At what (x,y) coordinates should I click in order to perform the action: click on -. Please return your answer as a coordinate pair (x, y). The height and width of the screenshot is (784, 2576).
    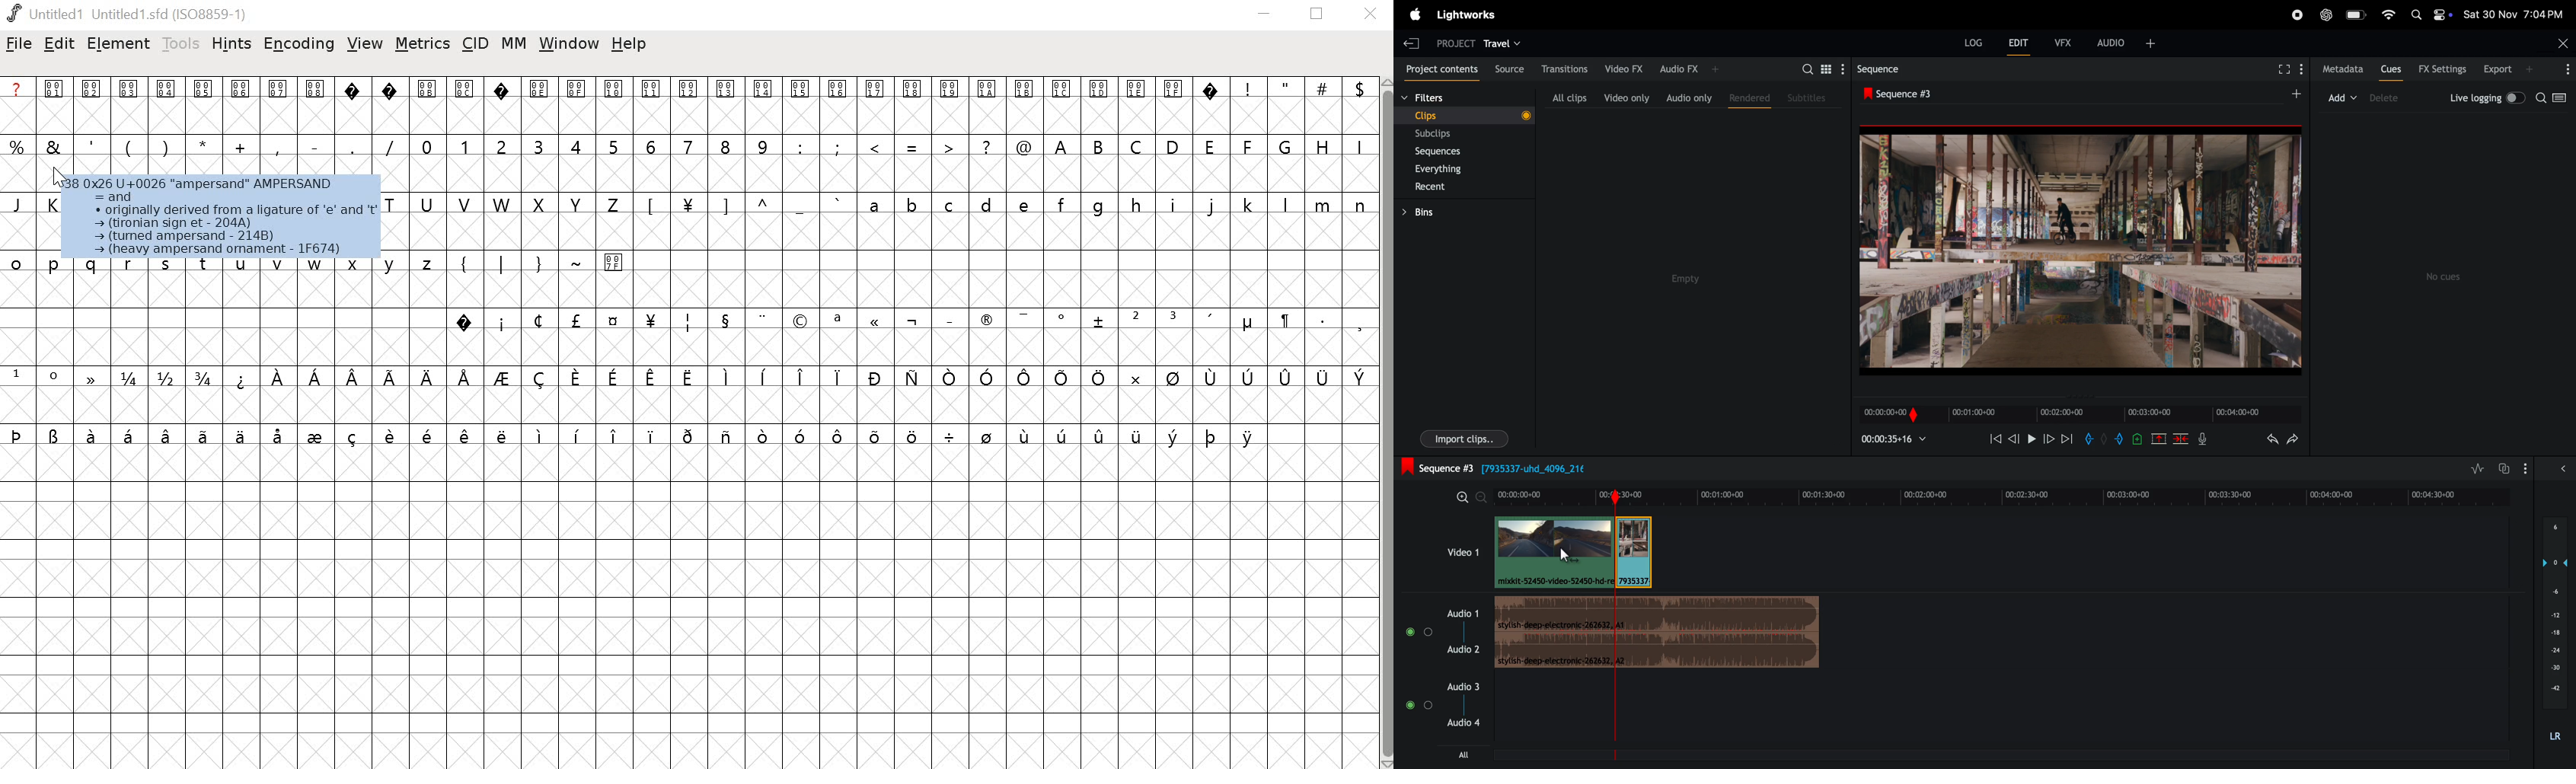
    Looking at the image, I should click on (314, 144).